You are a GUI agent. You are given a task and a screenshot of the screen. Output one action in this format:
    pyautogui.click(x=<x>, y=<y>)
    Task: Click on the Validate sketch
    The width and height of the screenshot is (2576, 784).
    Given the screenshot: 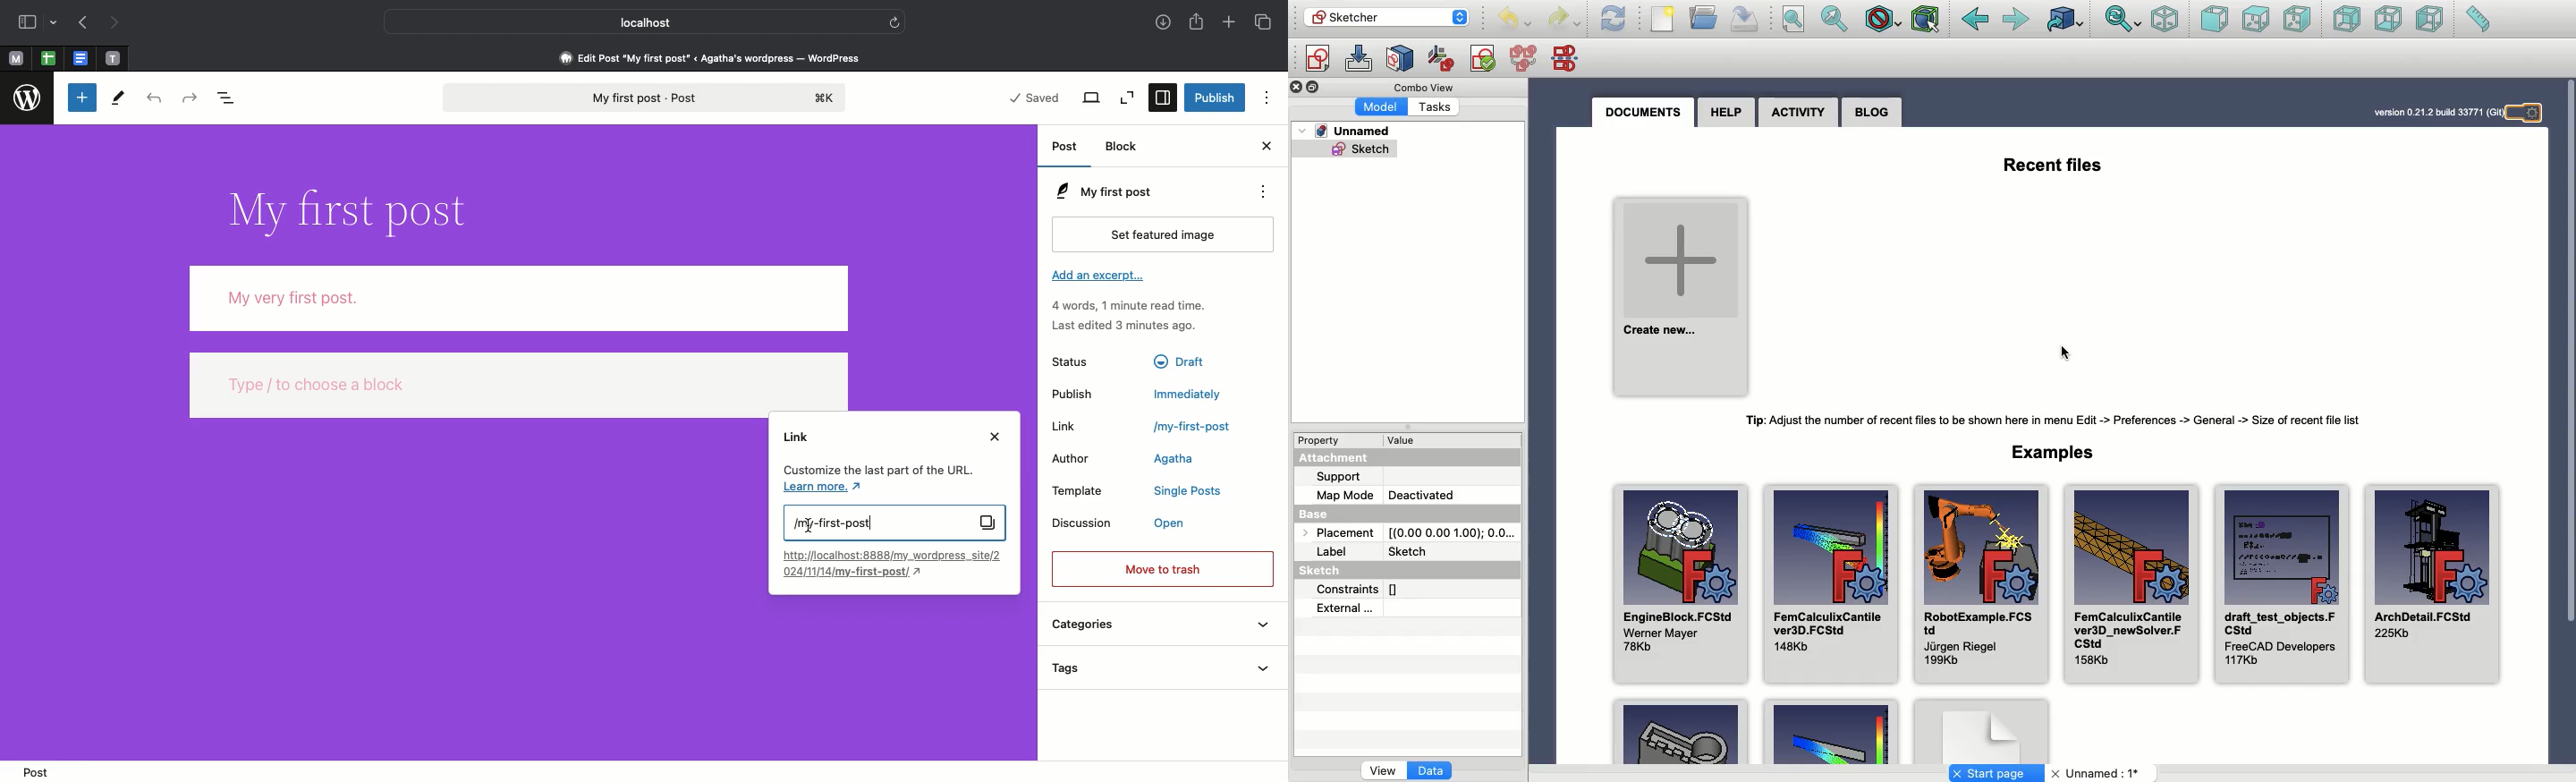 What is the action you would take?
    pyautogui.click(x=1482, y=57)
    